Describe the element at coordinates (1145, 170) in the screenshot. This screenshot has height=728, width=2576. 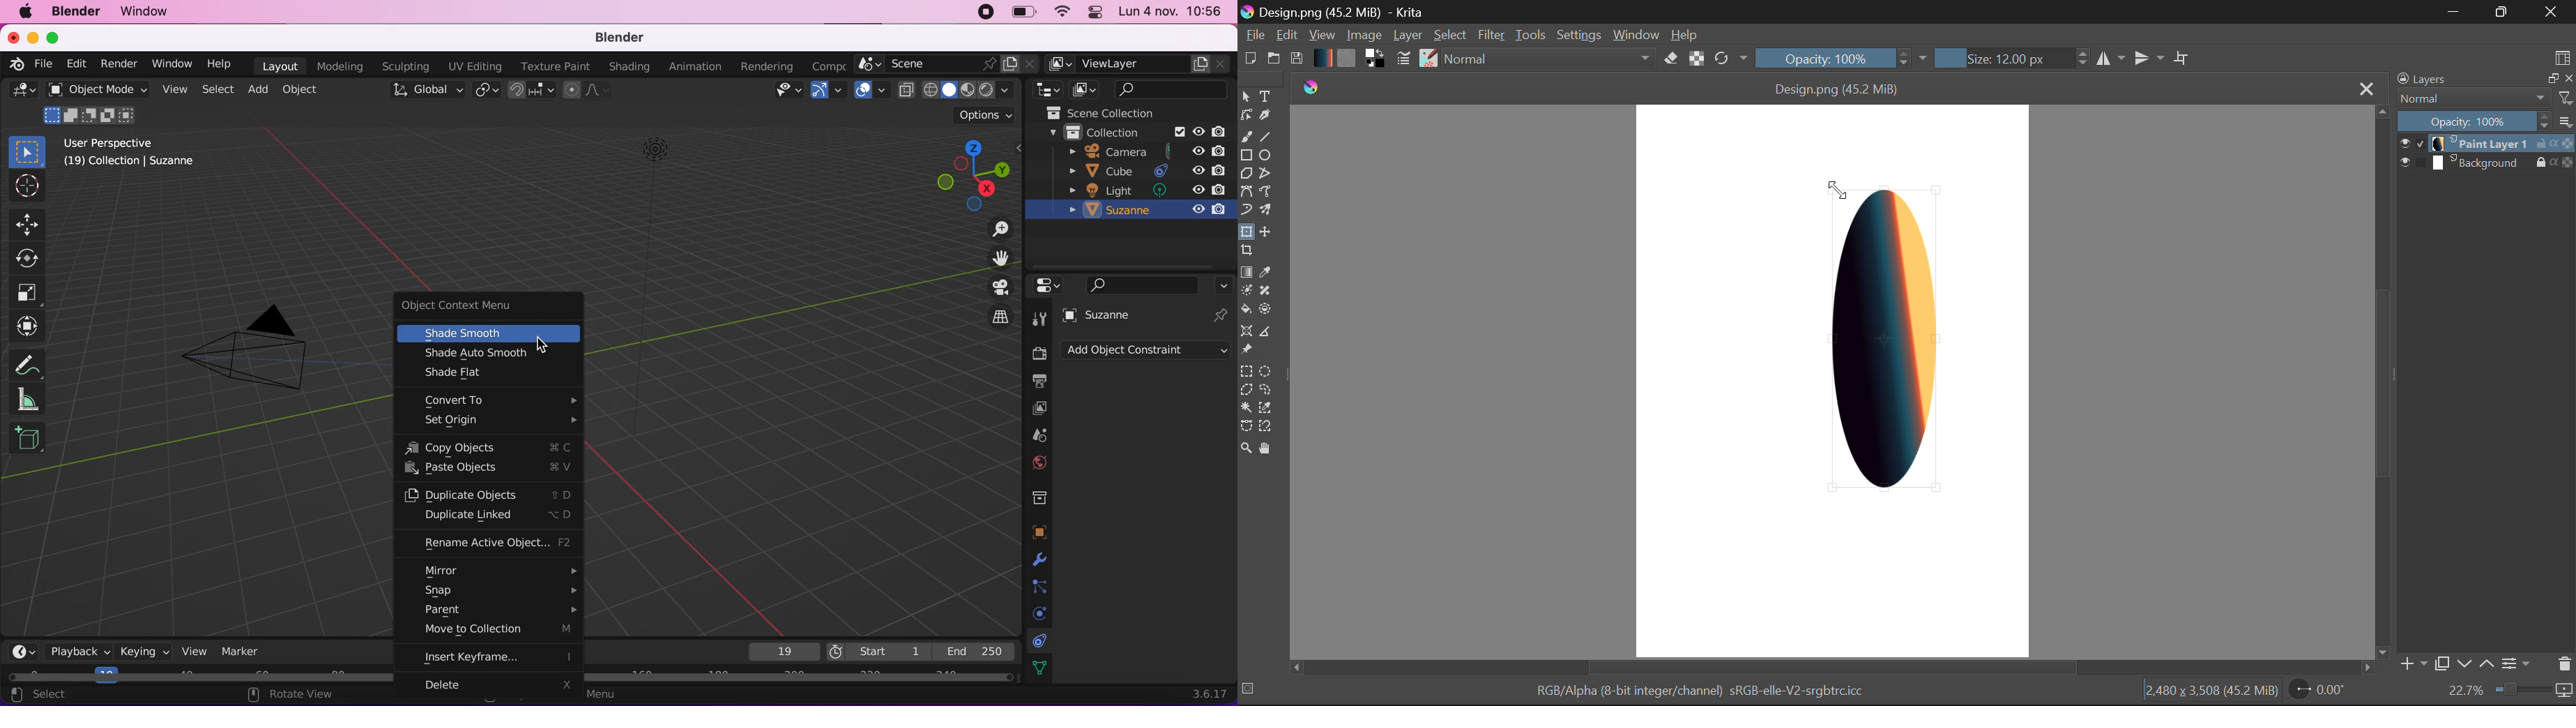
I see `cube` at that location.